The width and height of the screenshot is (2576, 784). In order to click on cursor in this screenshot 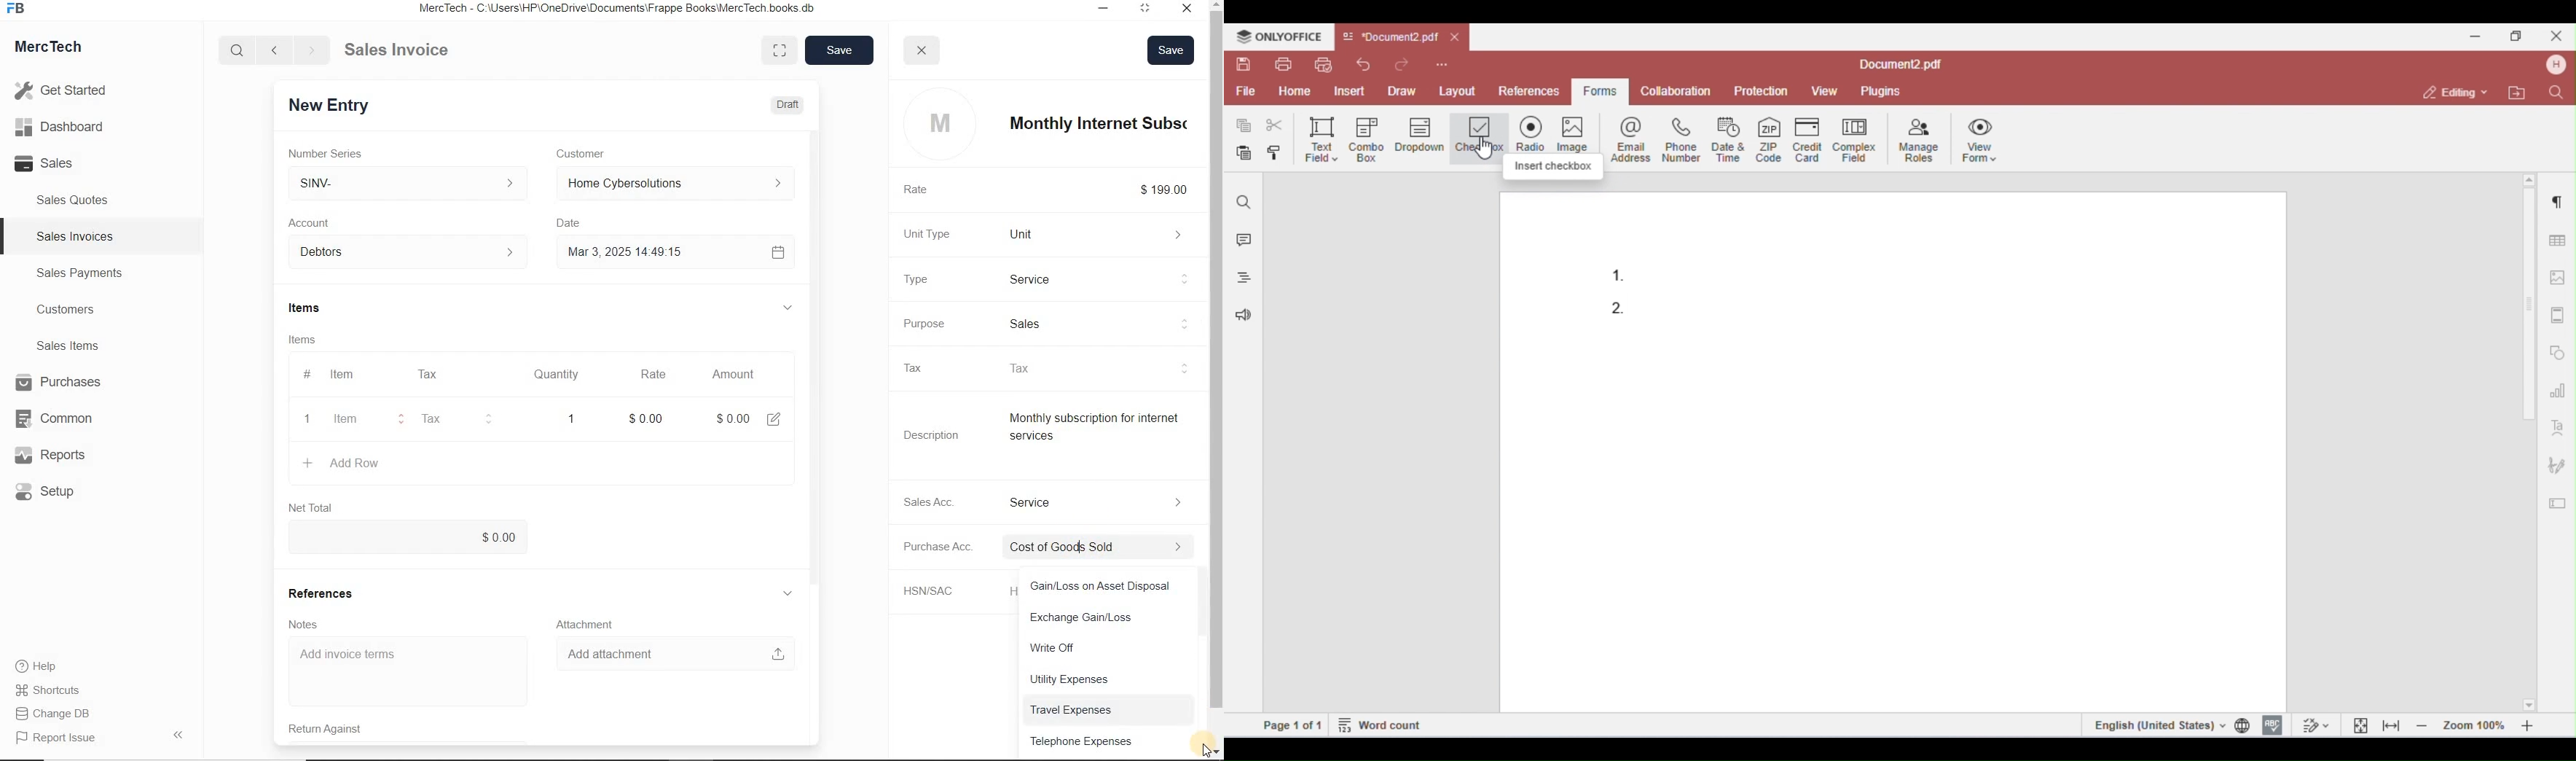, I will do `click(1206, 747)`.